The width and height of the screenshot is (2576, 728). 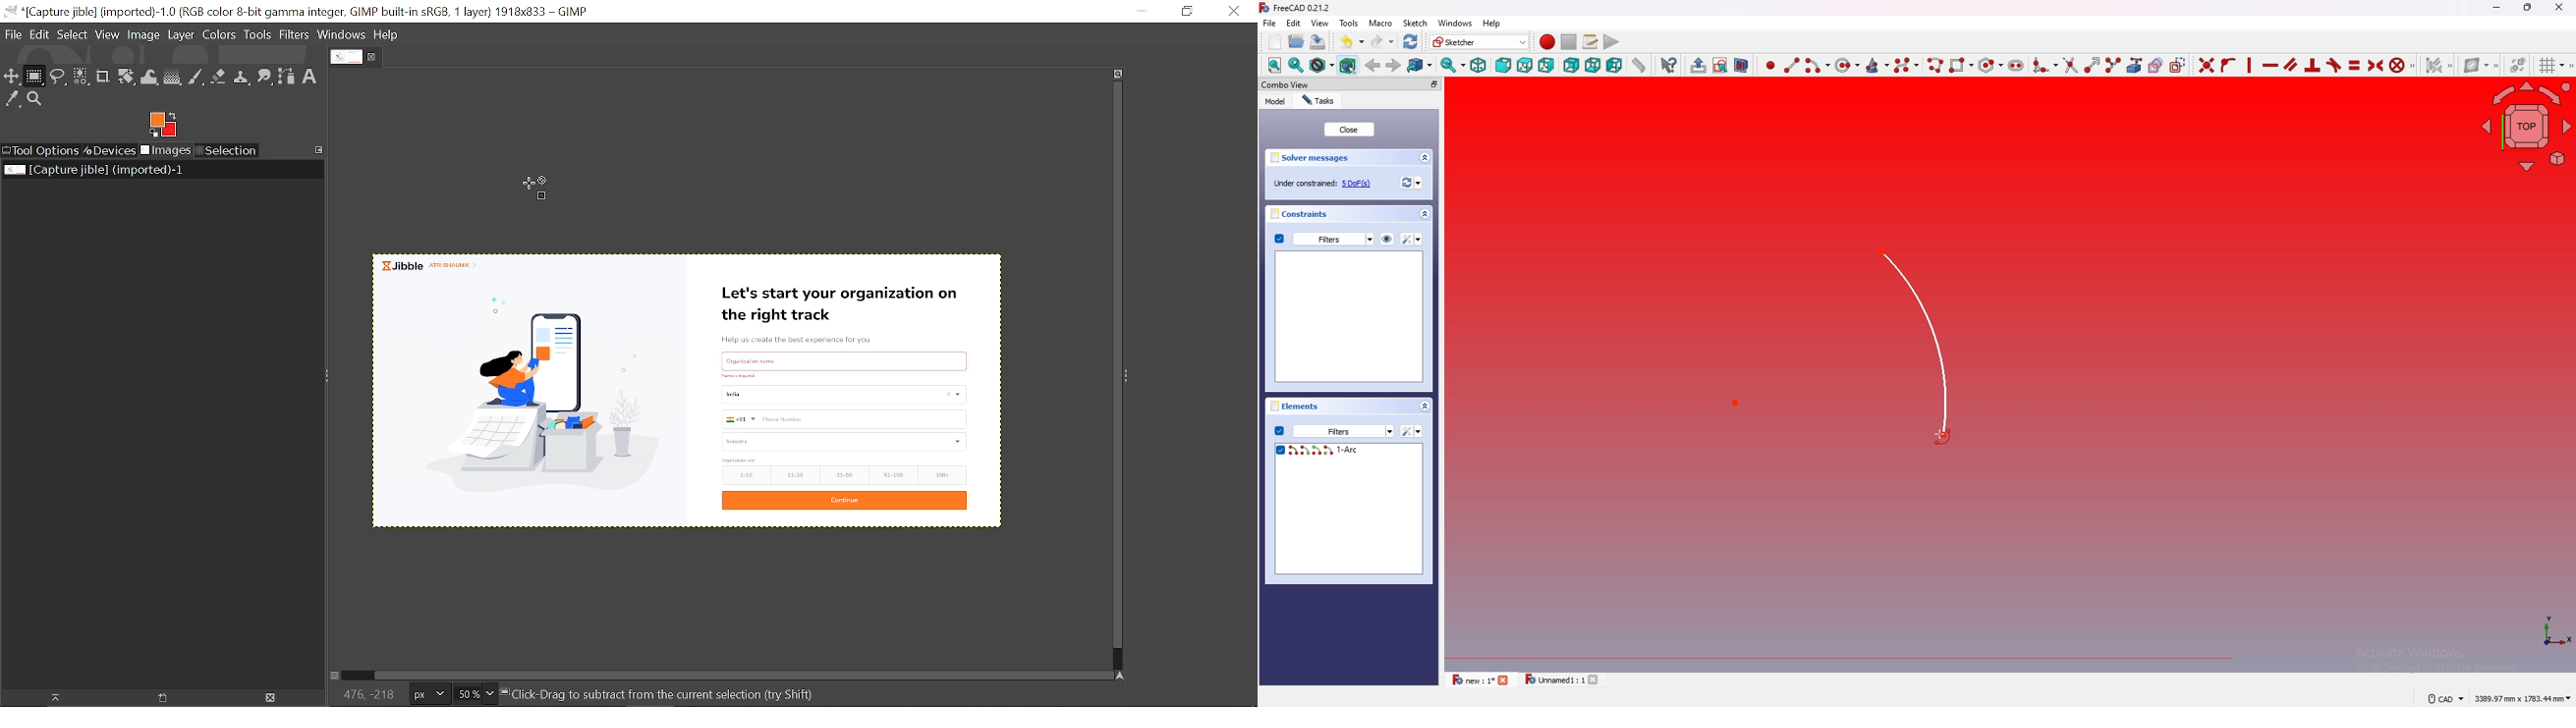 What do you see at coordinates (1349, 23) in the screenshot?
I see `tools` at bounding box center [1349, 23].